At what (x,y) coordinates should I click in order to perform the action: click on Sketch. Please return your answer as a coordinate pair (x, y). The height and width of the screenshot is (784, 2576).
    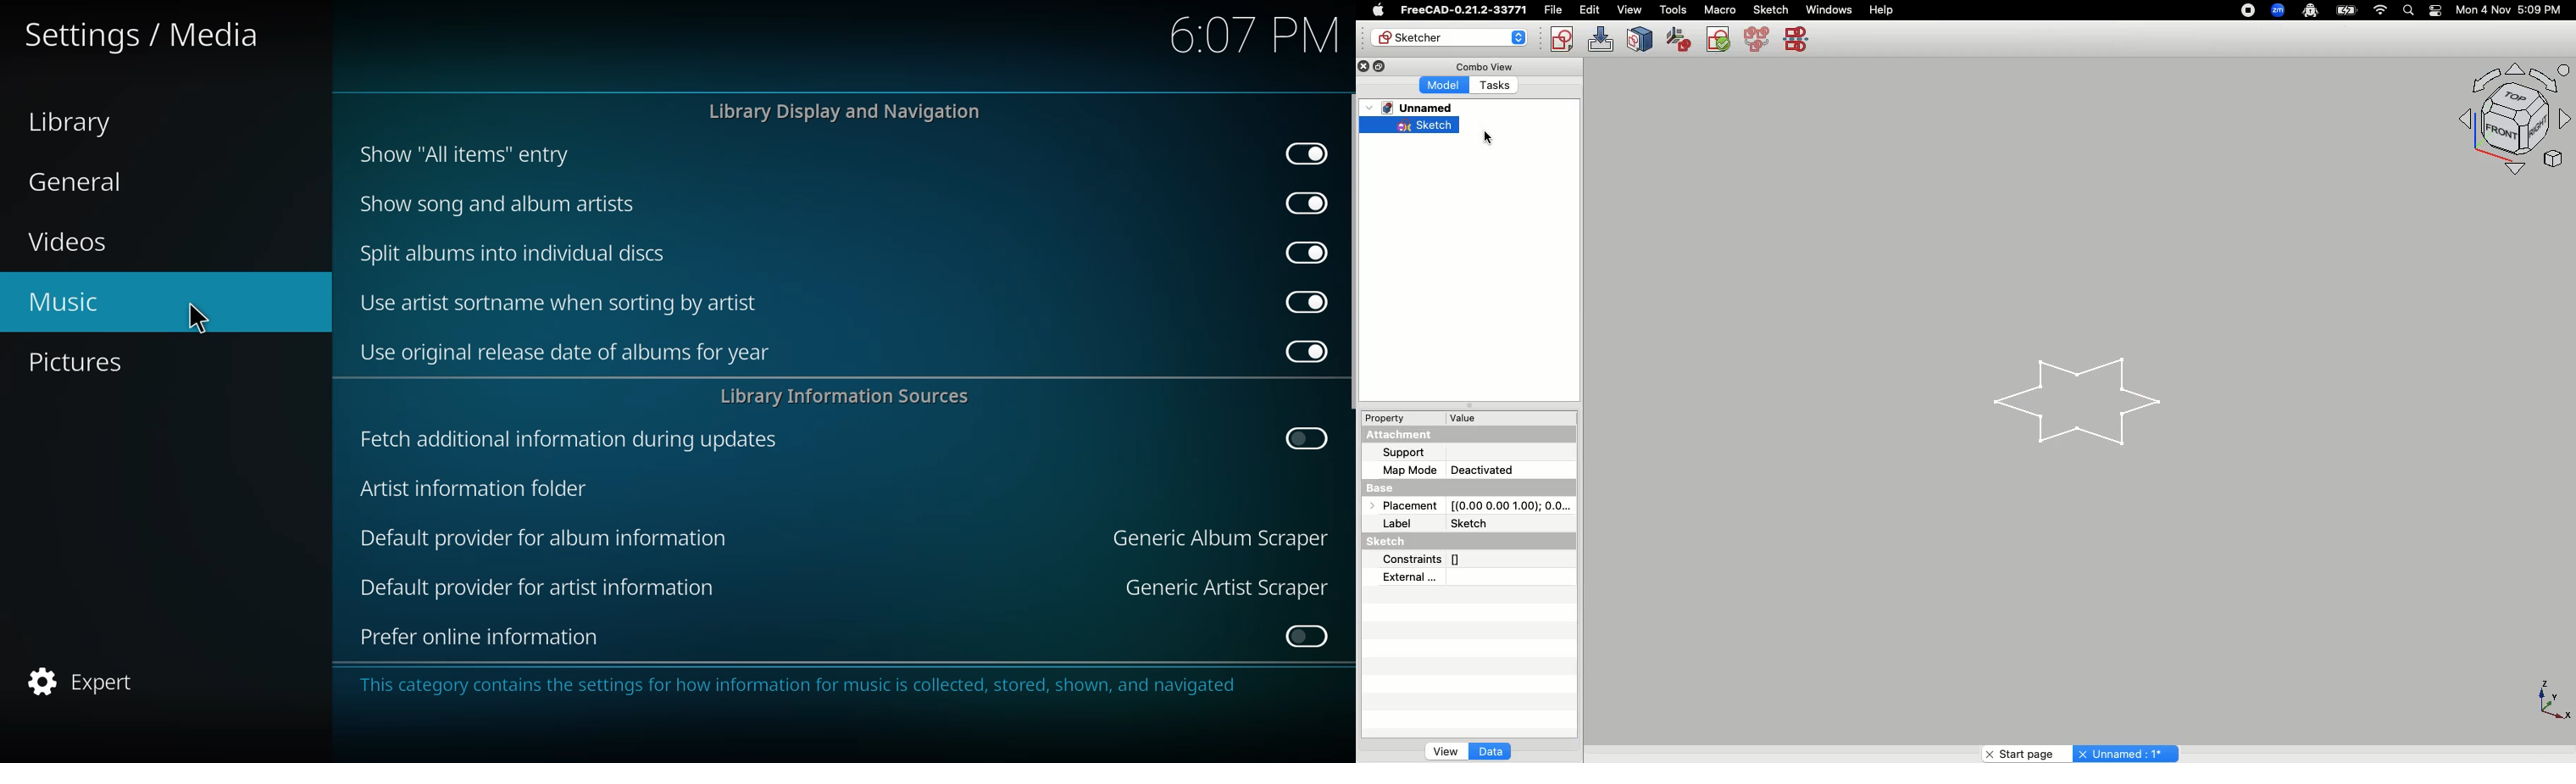
    Looking at the image, I should click on (1772, 10).